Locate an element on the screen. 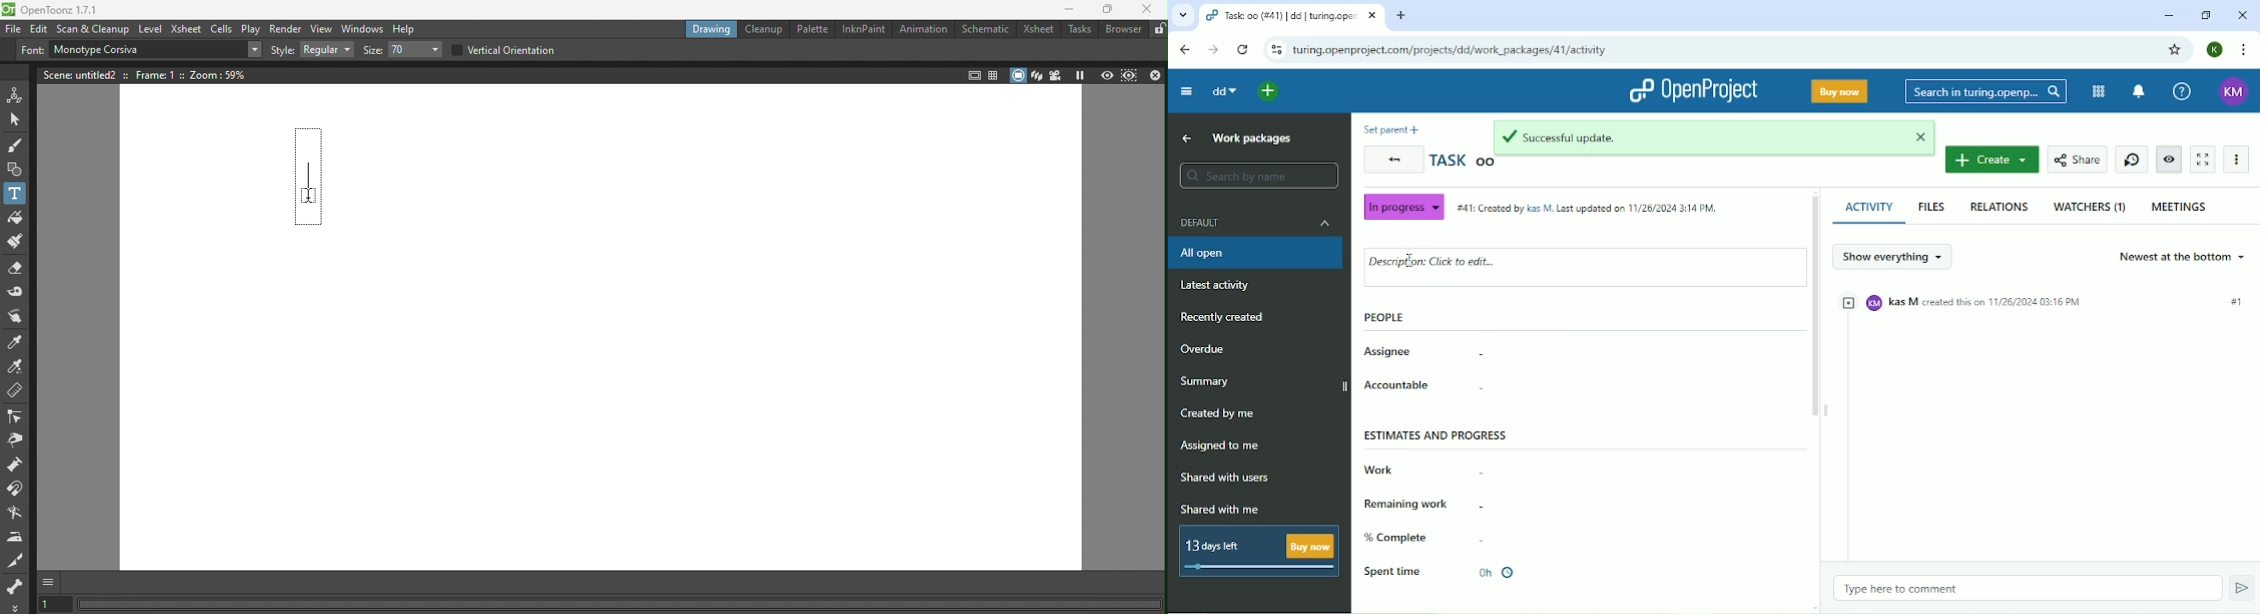 The height and width of the screenshot is (616, 2268). Palette is located at coordinates (812, 30).